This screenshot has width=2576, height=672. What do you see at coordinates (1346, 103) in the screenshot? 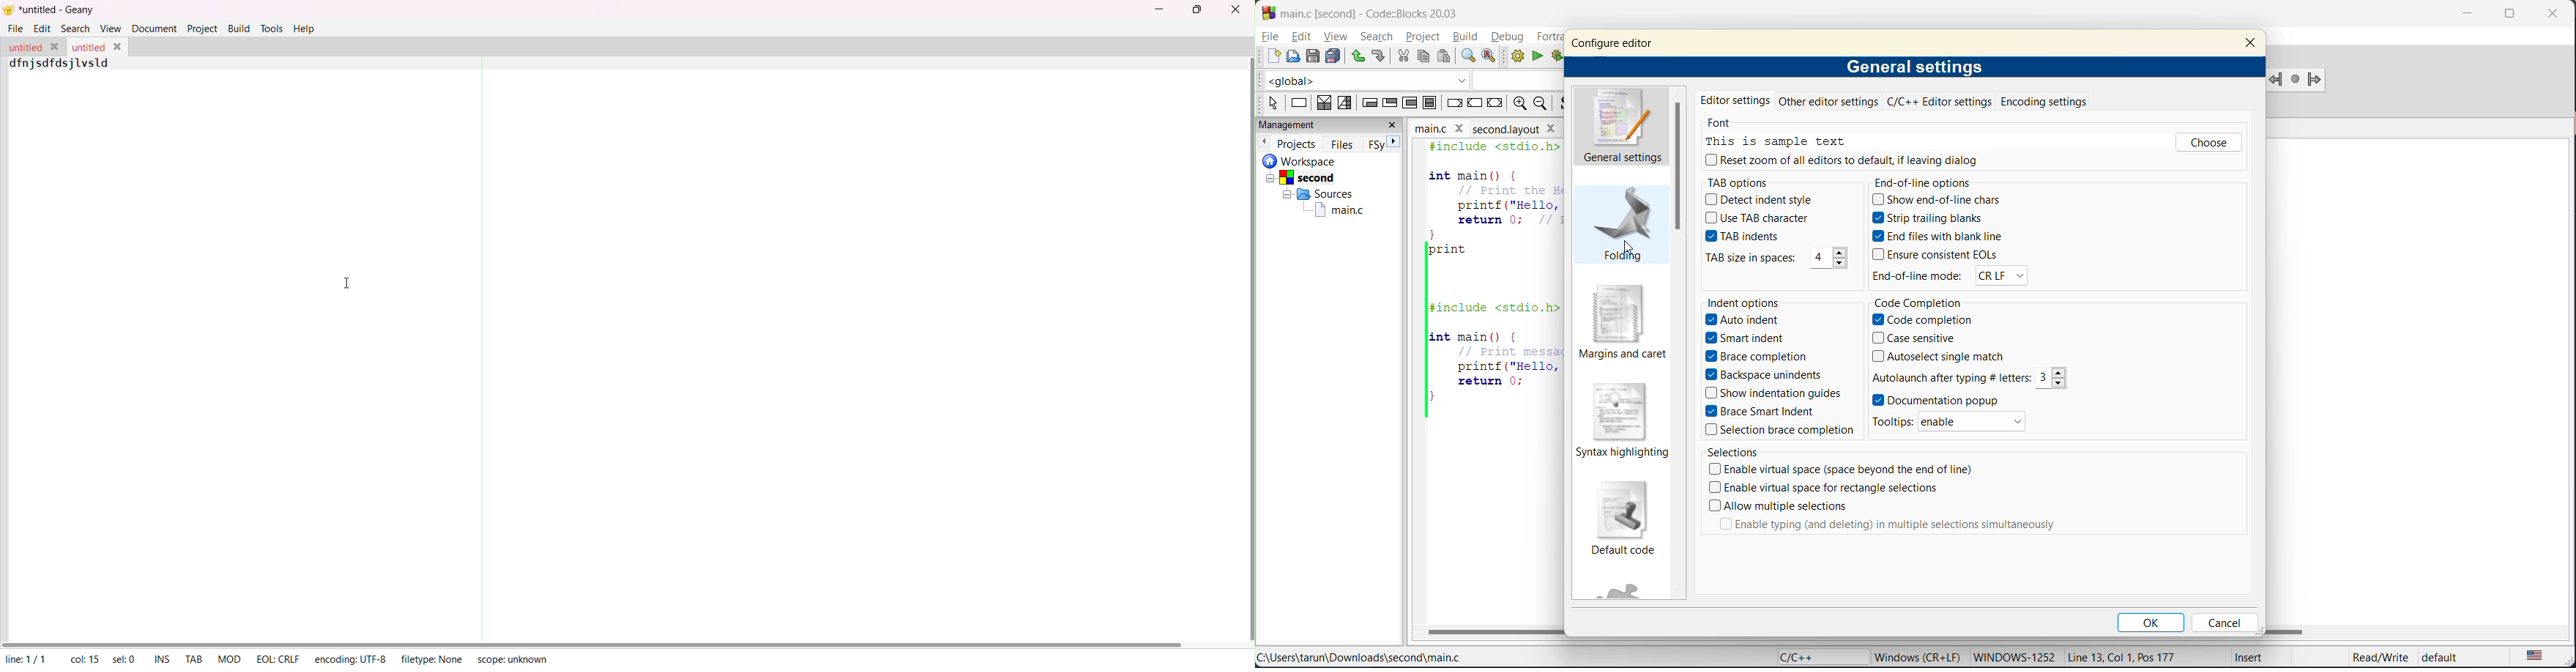
I see `selection` at bounding box center [1346, 103].